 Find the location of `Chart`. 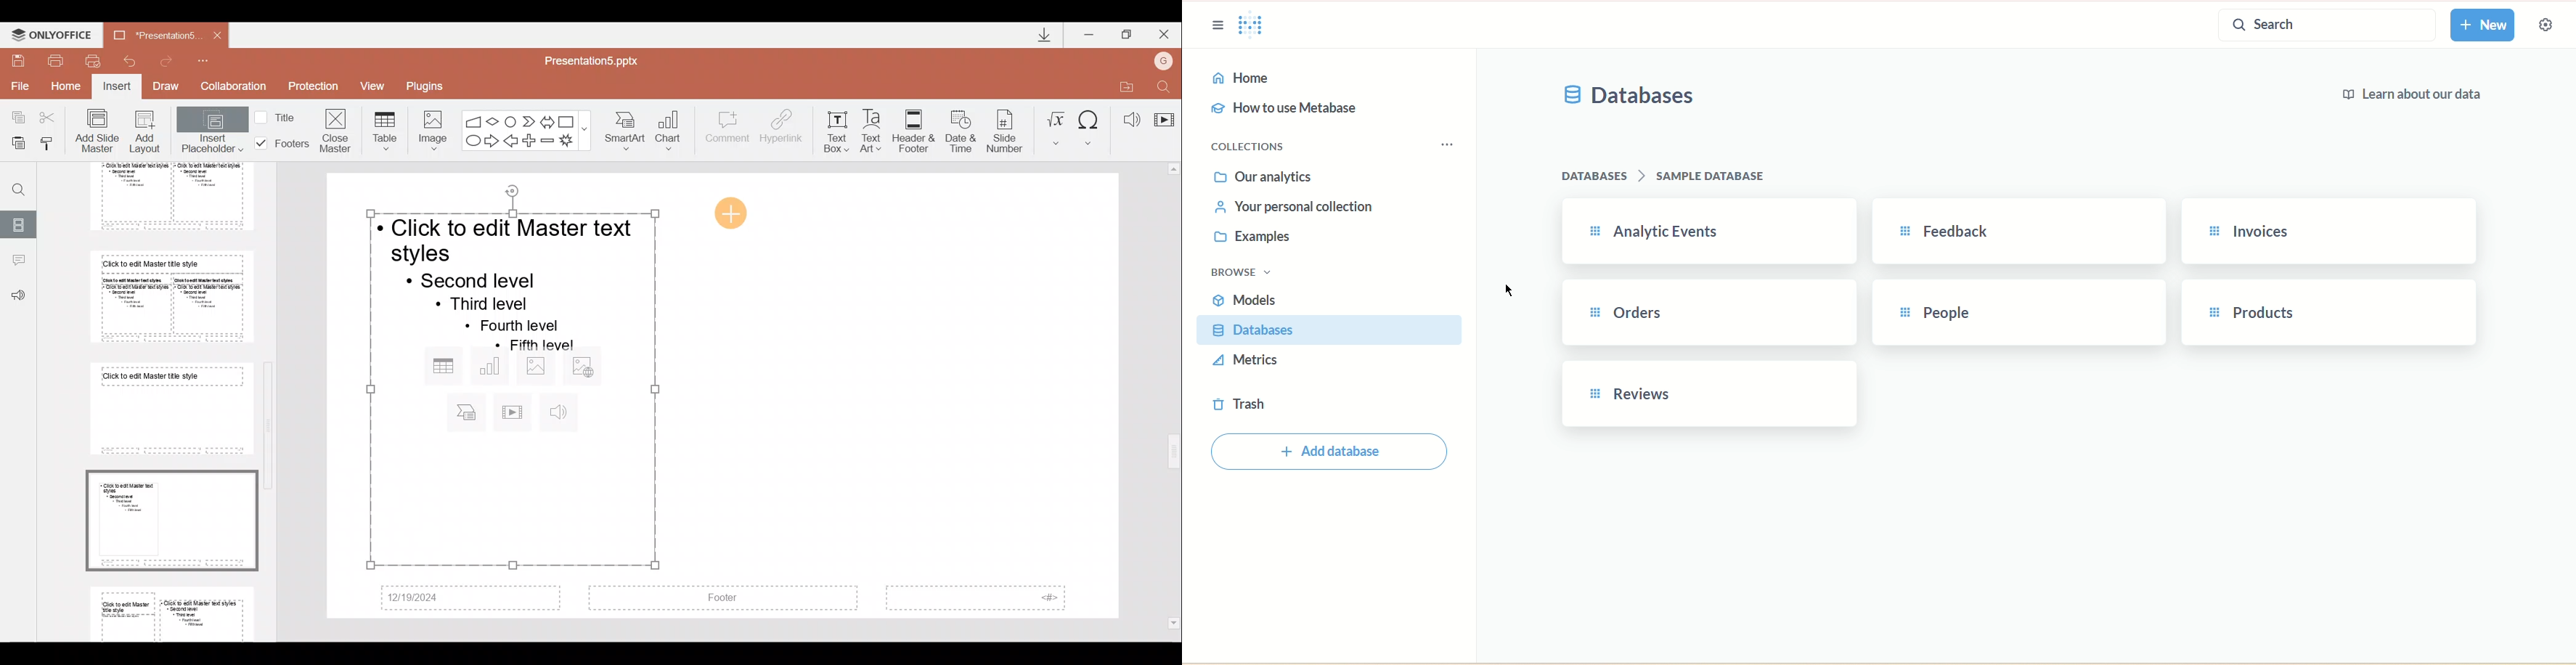

Chart is located at coordinates (676, 132).